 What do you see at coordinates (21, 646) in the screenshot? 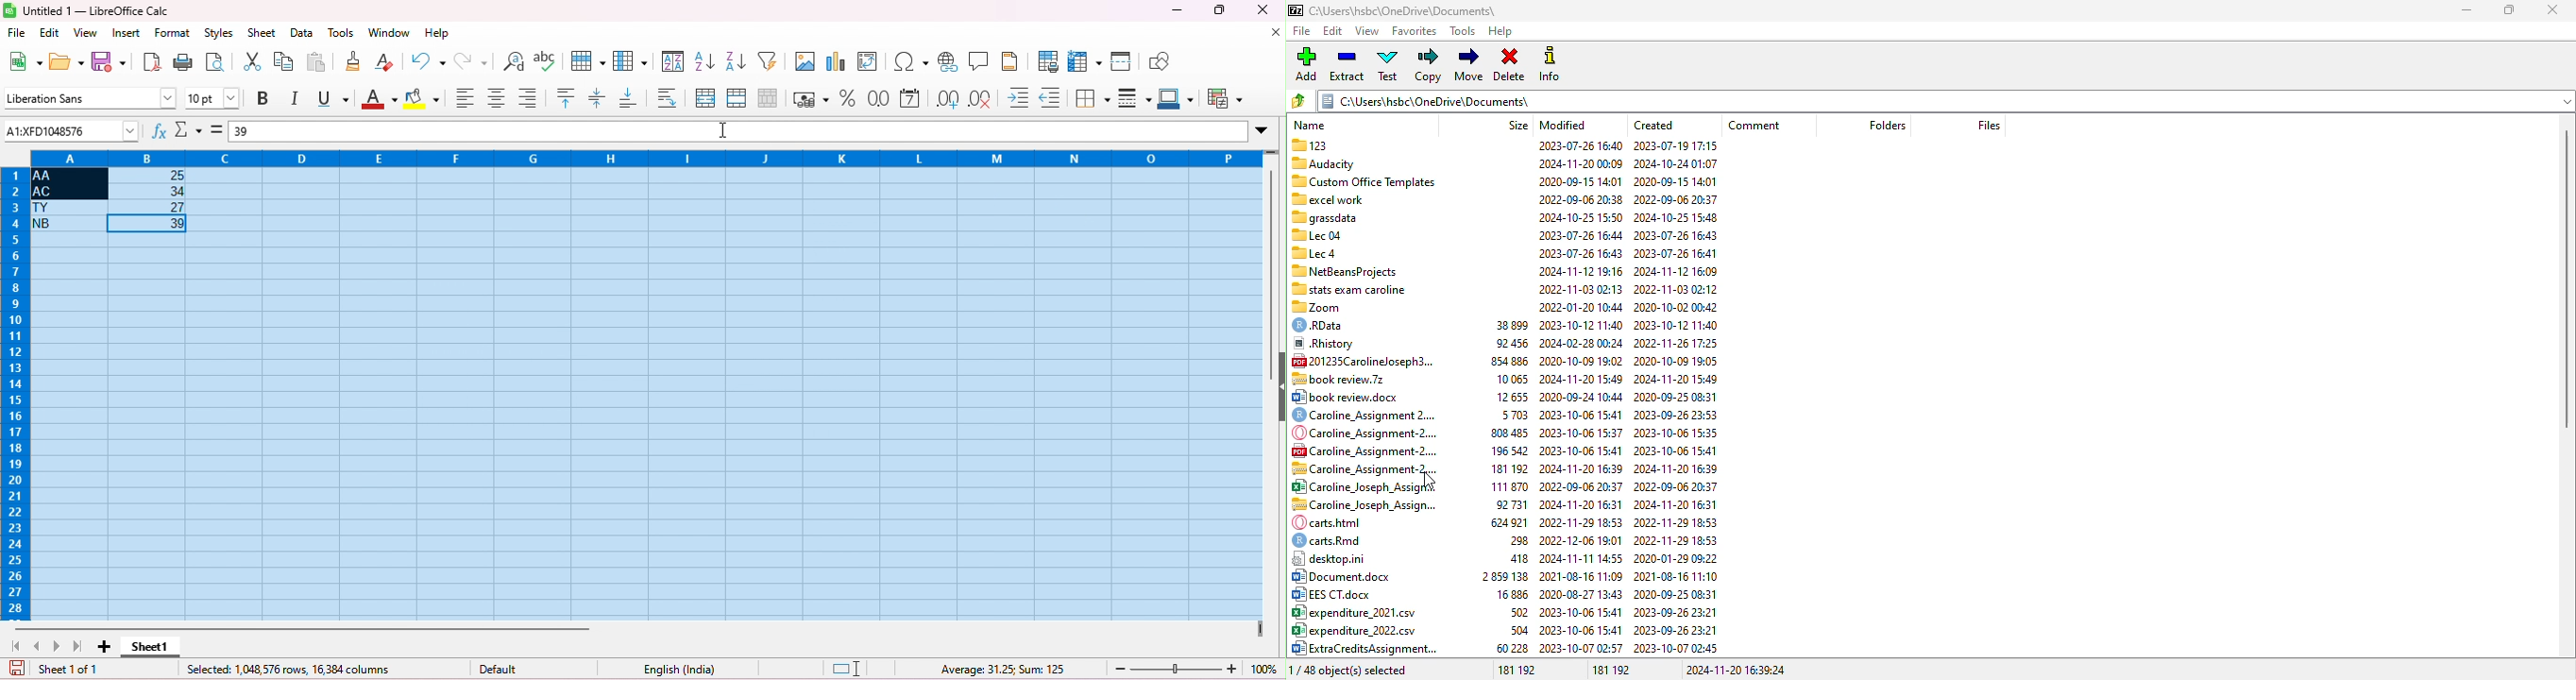
I see `first sheet` at bounding box center [21, 646].